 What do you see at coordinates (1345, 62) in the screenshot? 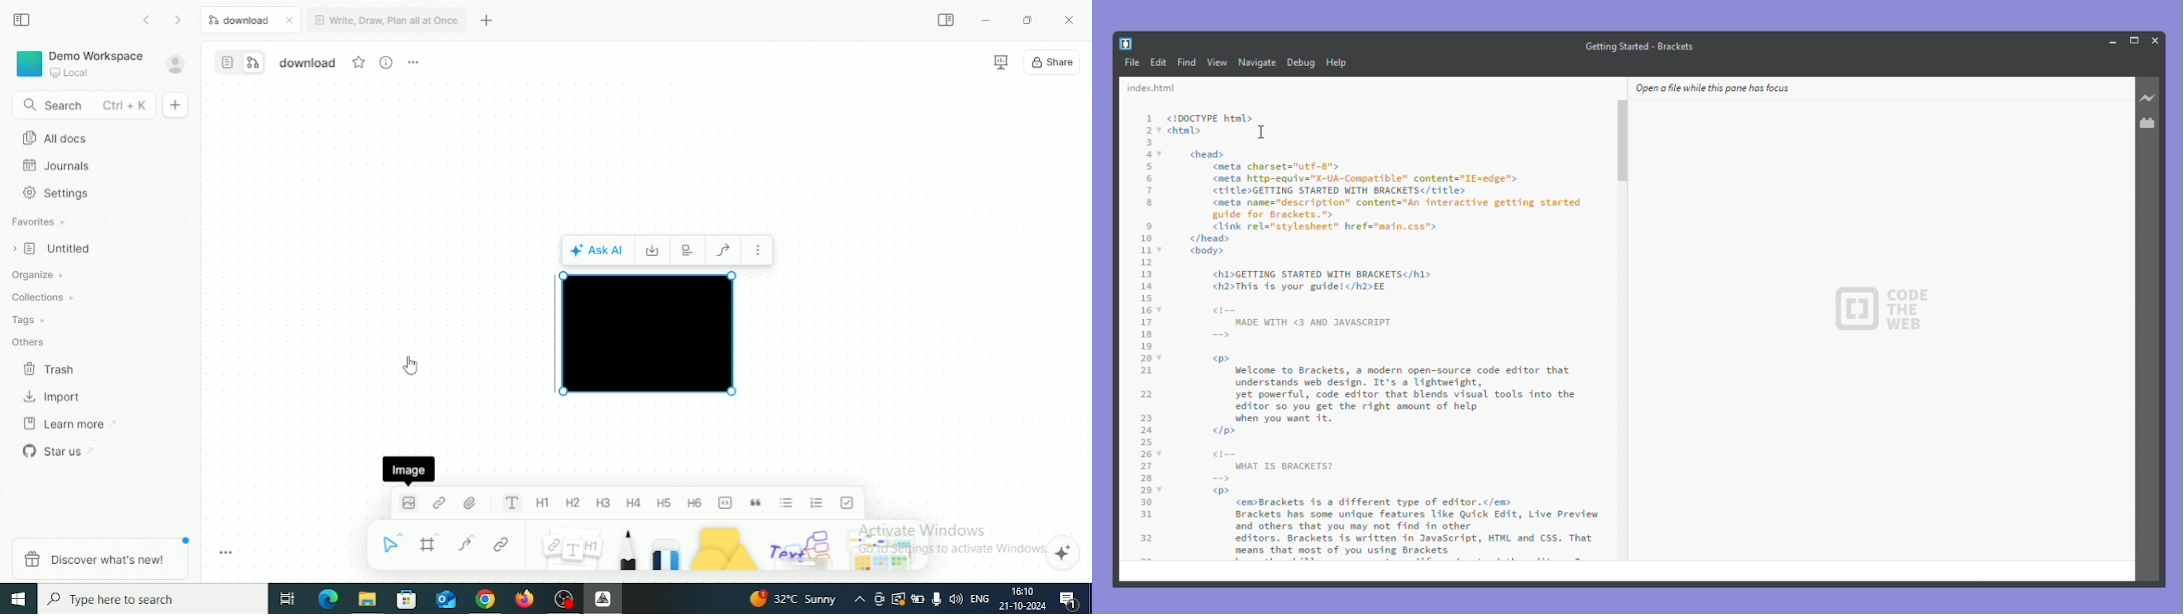
I see `Help` at bounding box center [1345, 62].